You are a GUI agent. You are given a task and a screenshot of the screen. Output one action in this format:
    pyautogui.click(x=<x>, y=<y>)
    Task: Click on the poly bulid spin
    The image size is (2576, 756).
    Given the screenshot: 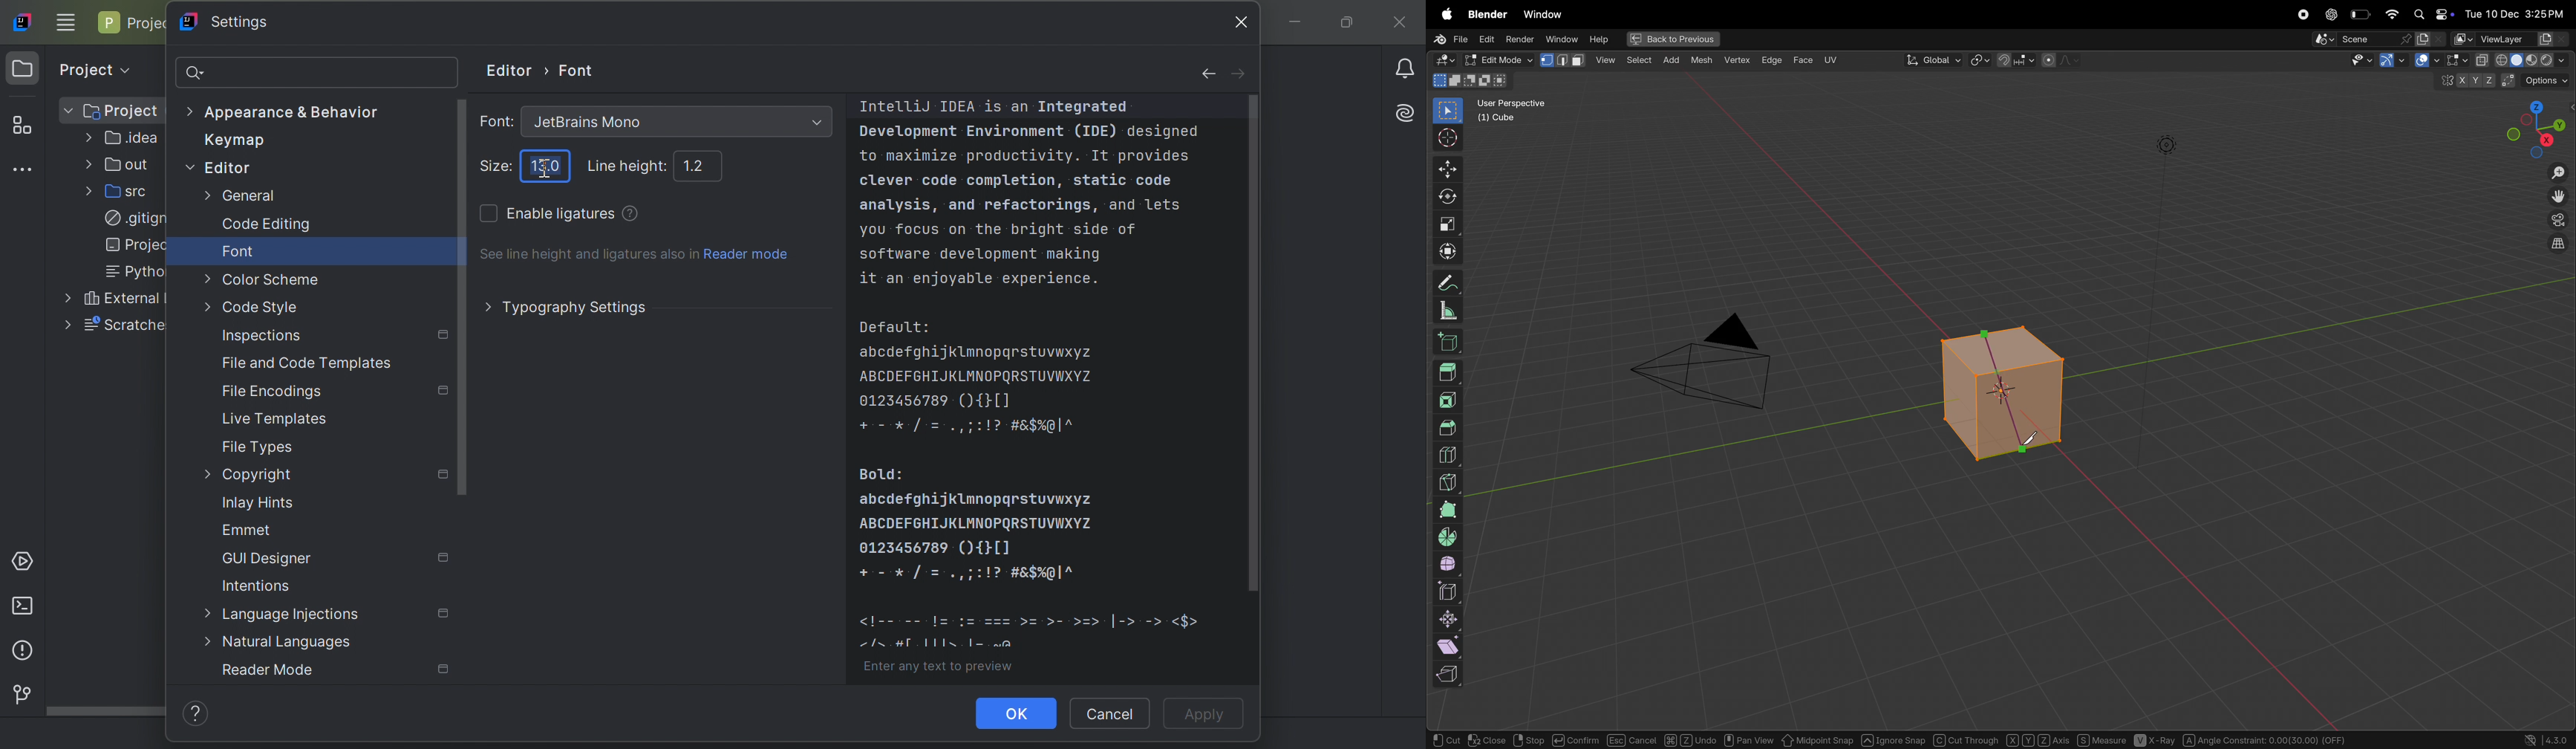 What is the action you would take?
    pyautogui.click(x=1448, y=510)
    